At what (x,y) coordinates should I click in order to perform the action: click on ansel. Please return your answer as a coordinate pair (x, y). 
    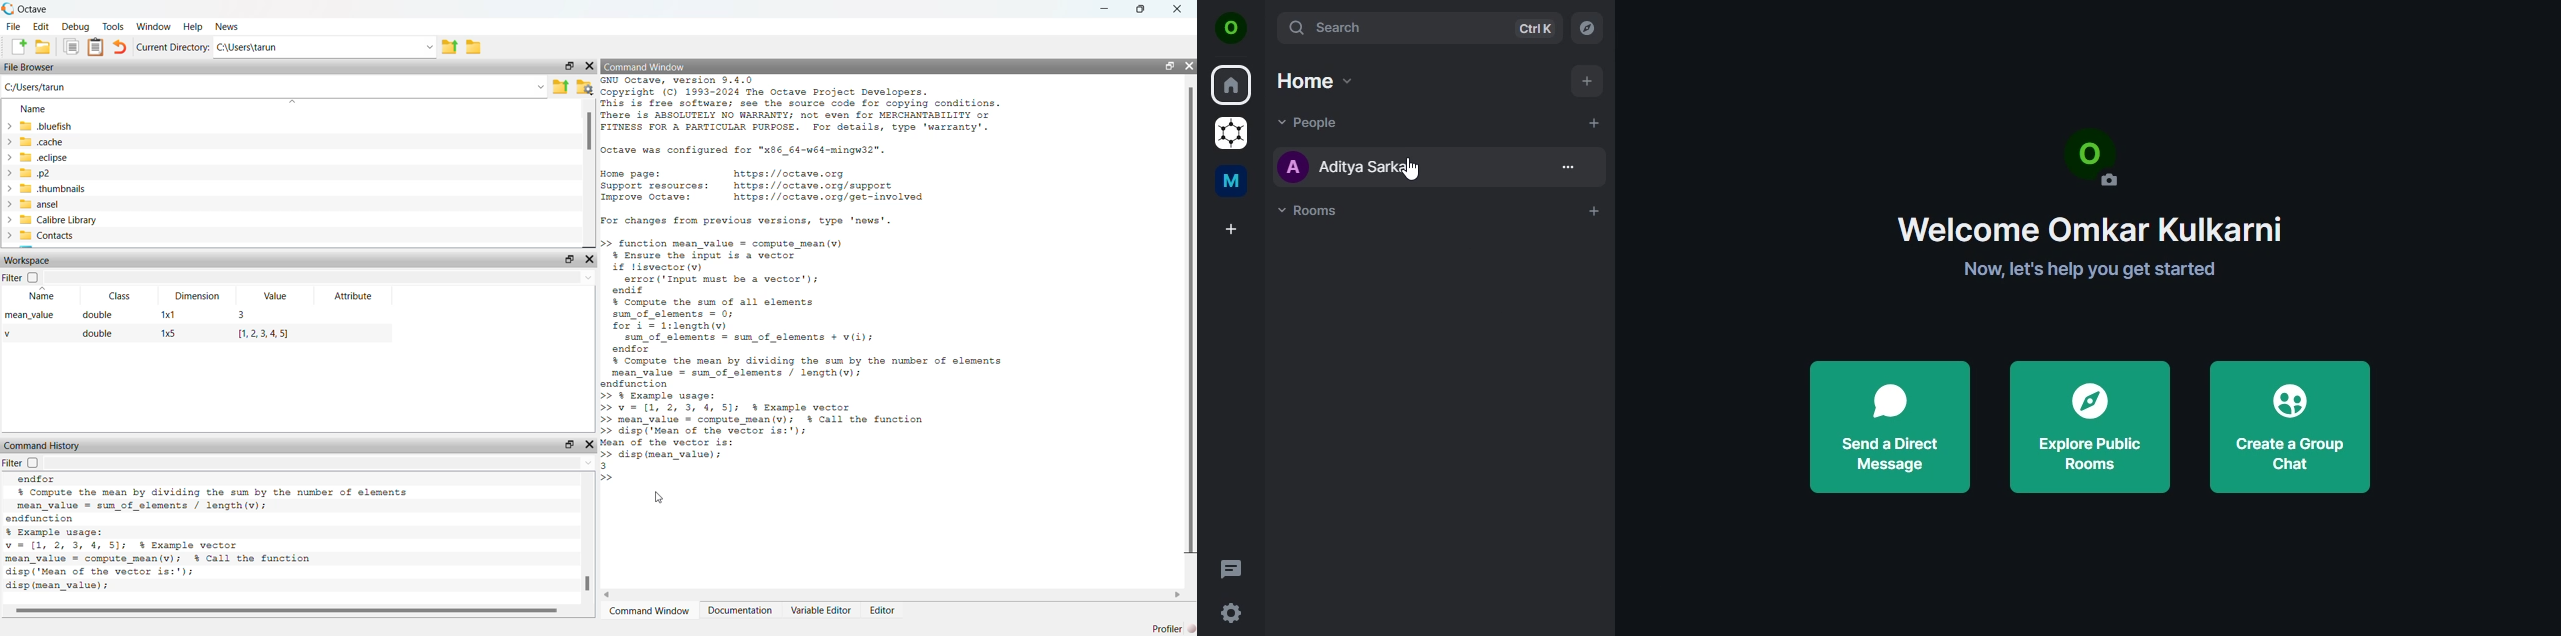
    Looking at the image, I should click on (40, 205).